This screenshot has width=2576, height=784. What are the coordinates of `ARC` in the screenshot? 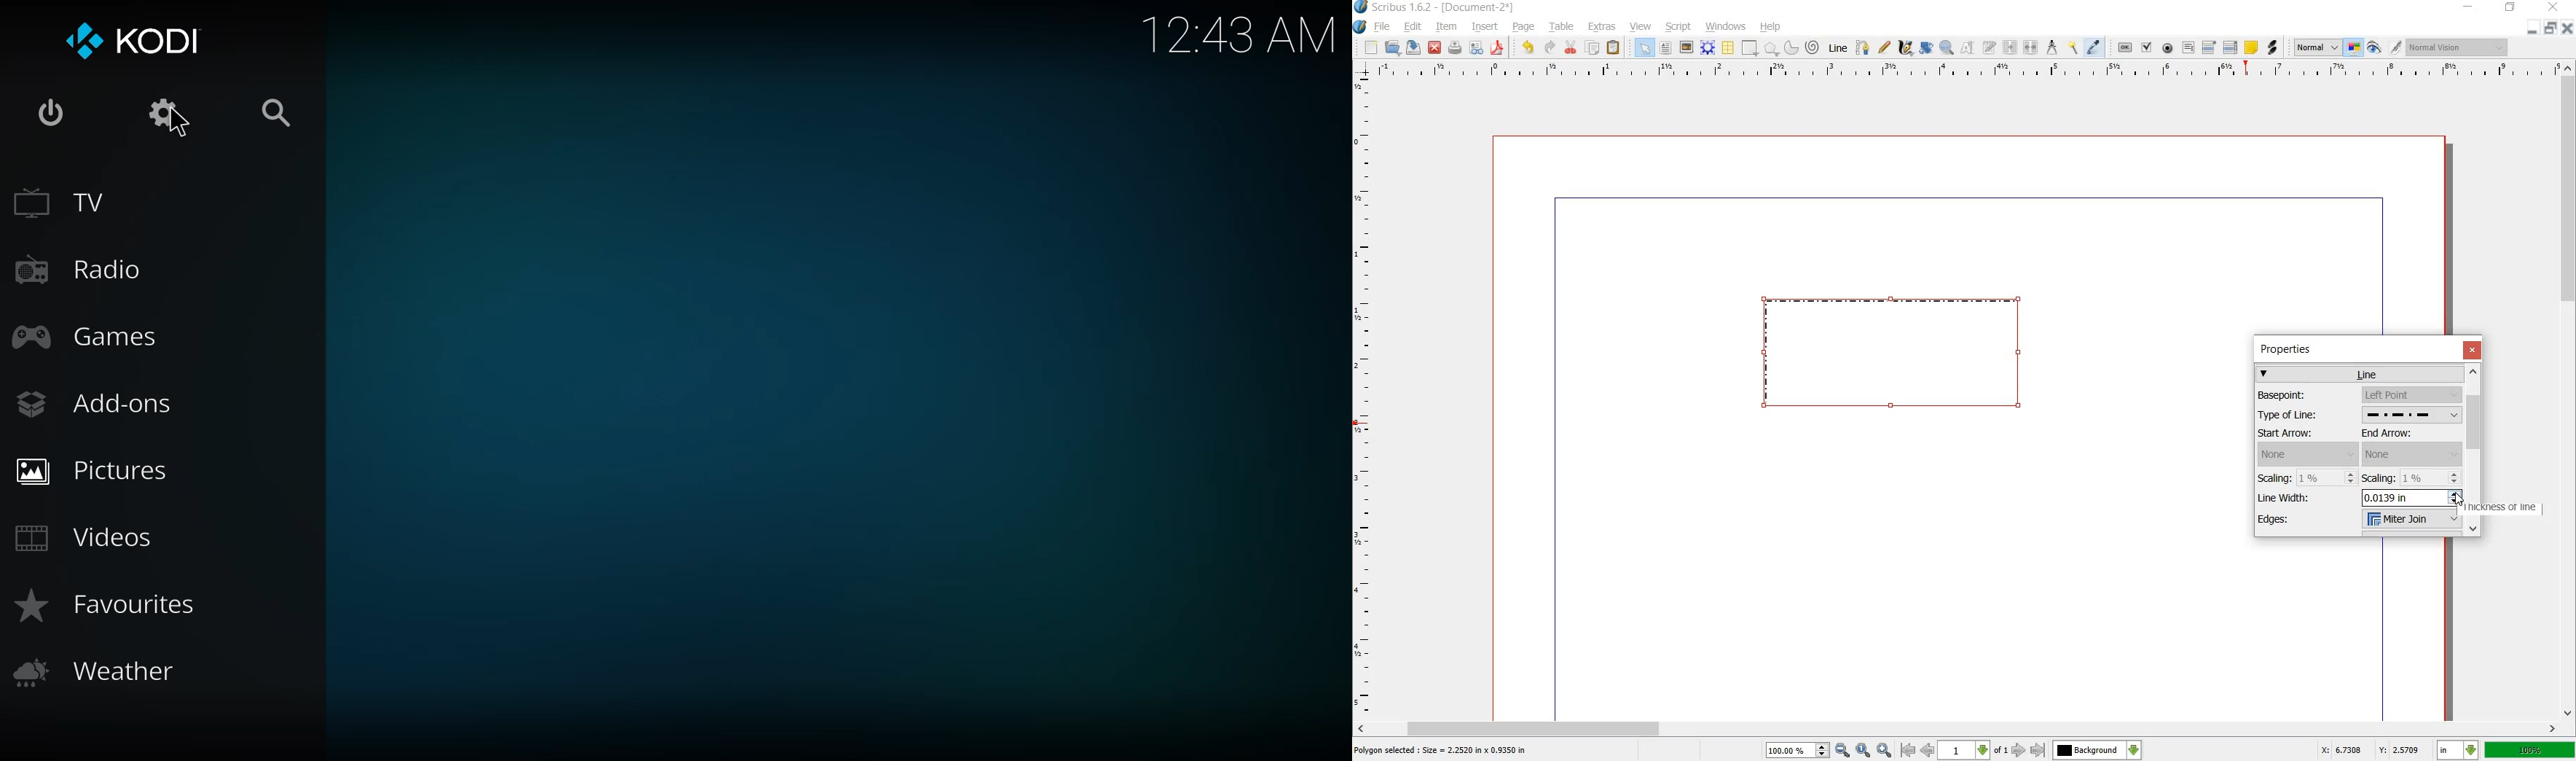 It's located at (1791, 47).